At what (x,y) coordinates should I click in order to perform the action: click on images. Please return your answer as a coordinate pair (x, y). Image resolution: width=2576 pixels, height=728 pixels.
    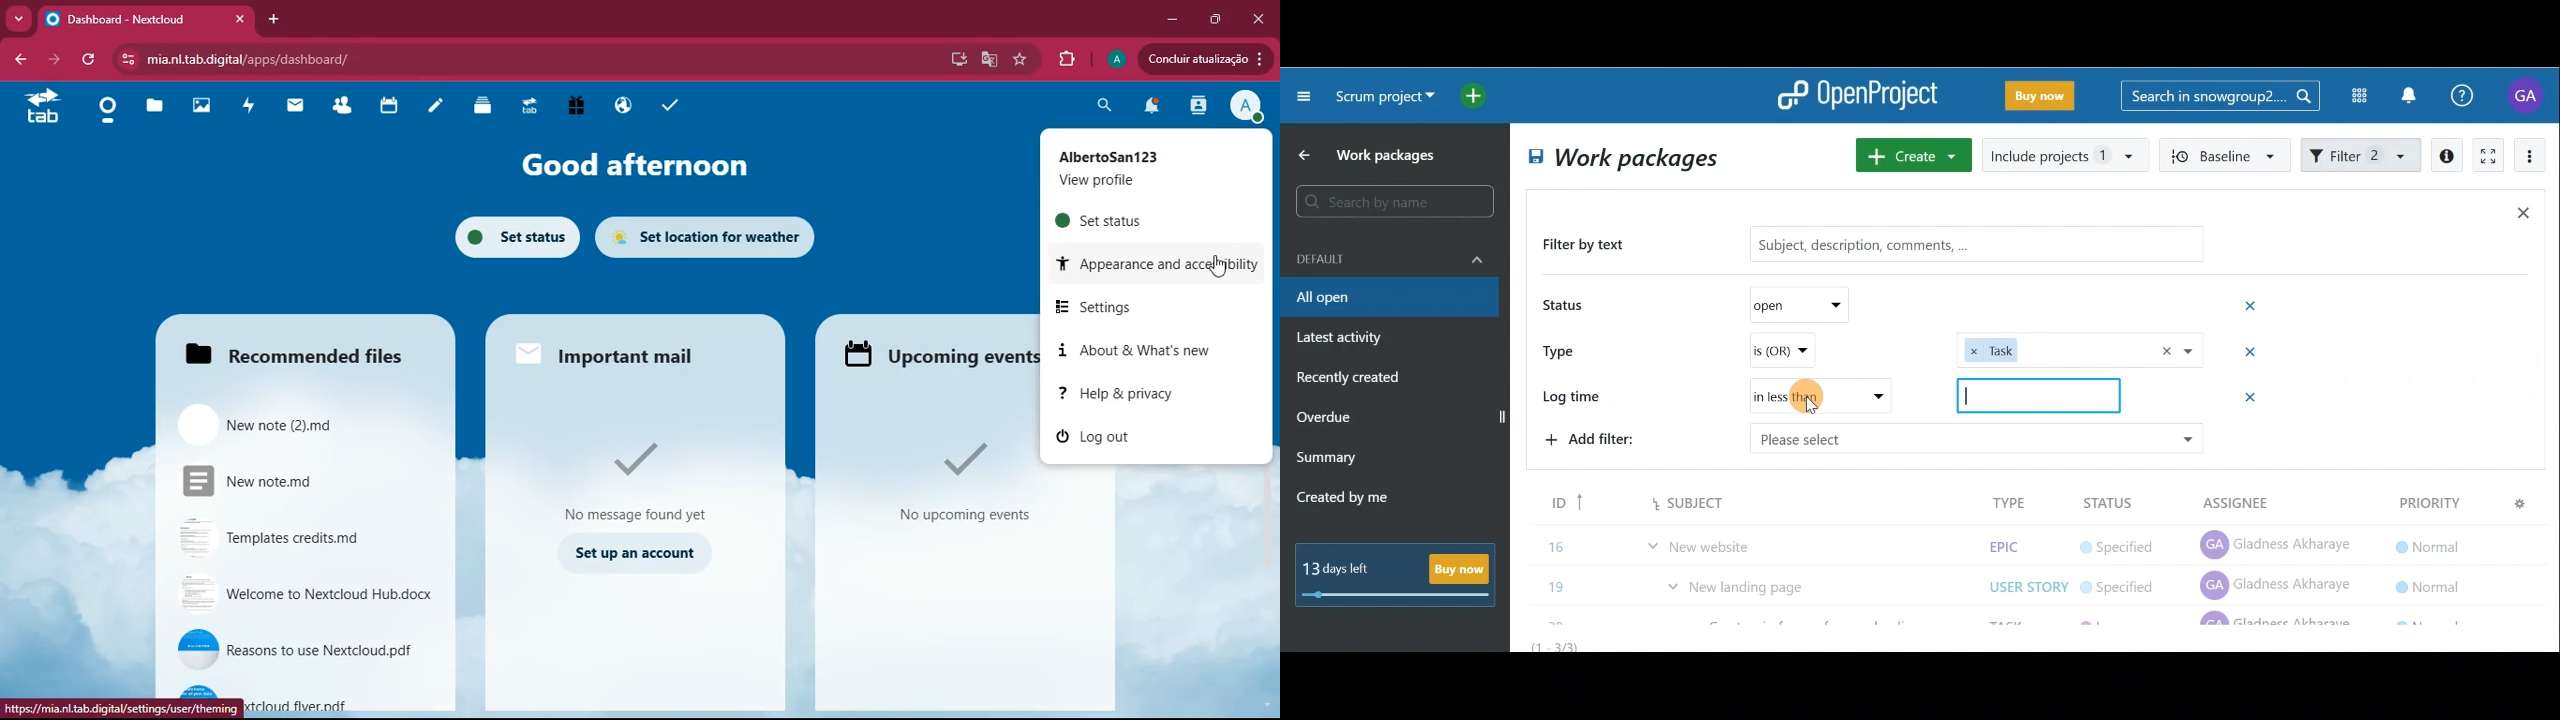
    Looking at the image, I should click on (200, 105).